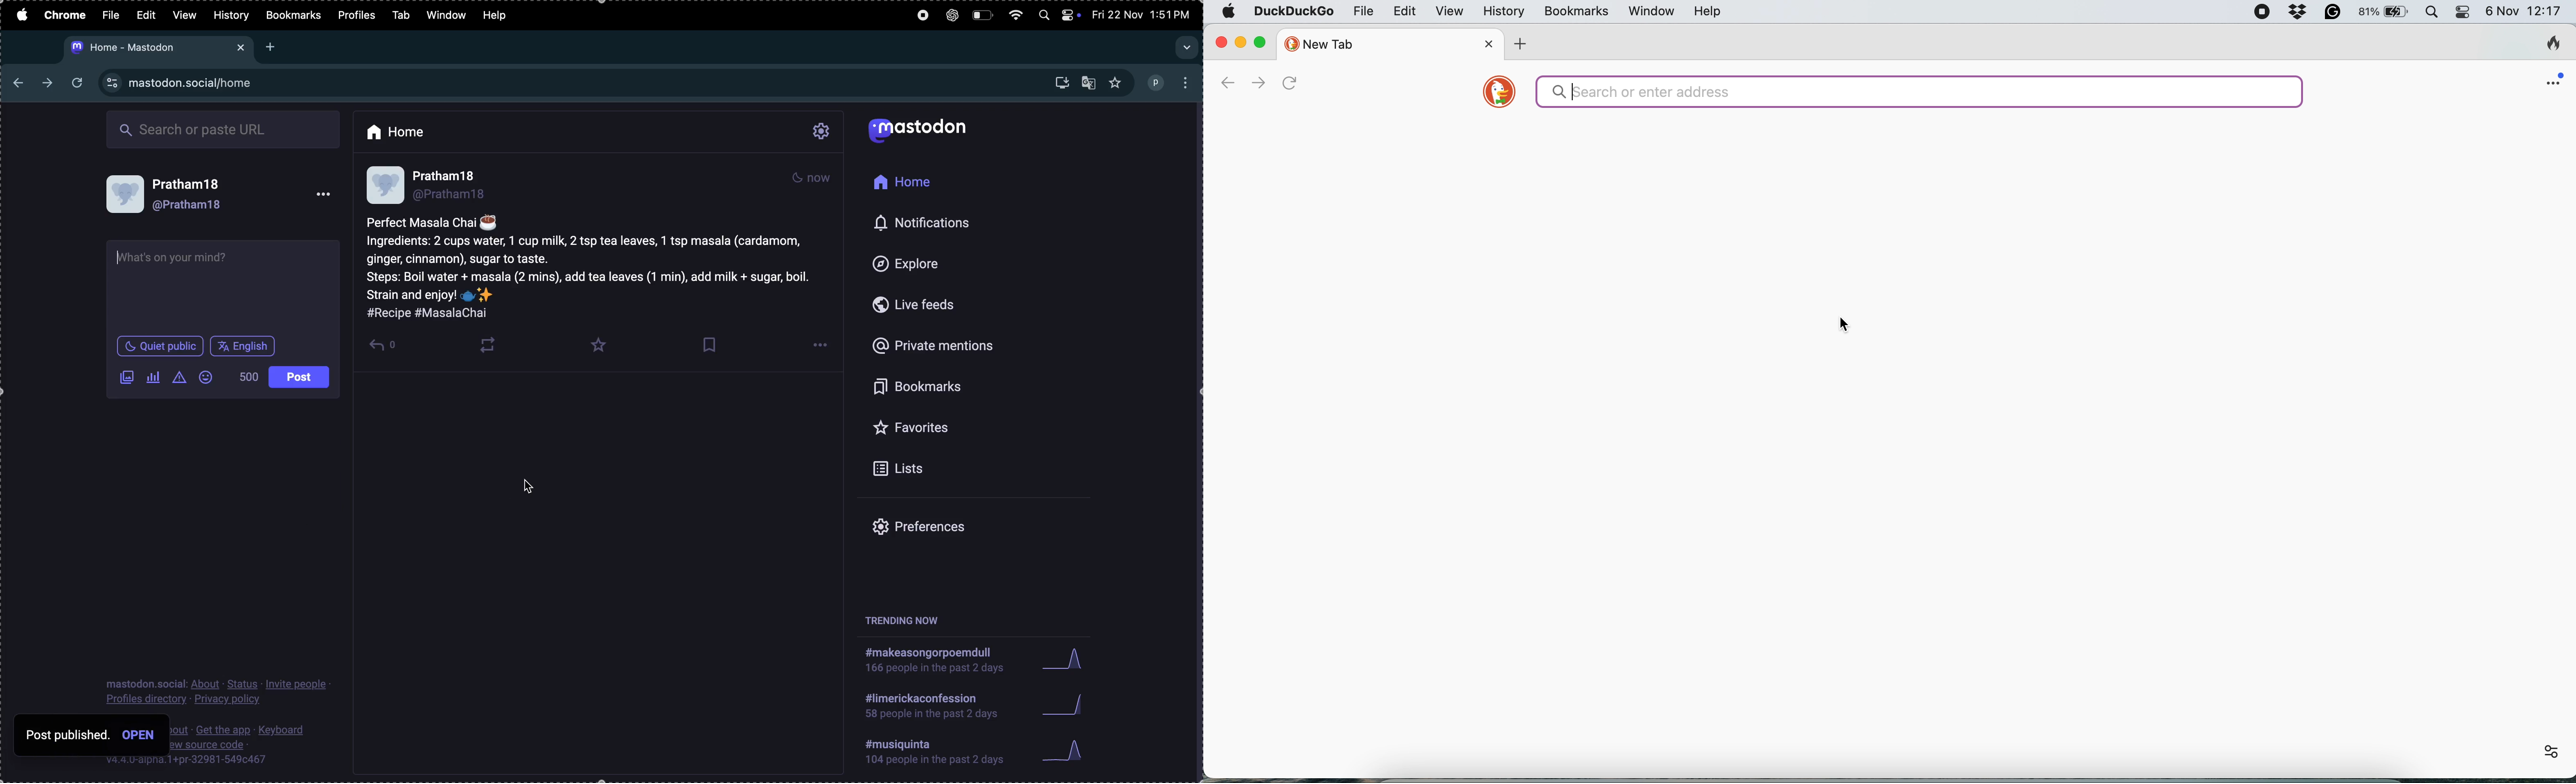 The width and height of the screenshot is (2576, 784). Describe the element at coordinates (1155, 81) in the screenshot. I see `profile` at that location.